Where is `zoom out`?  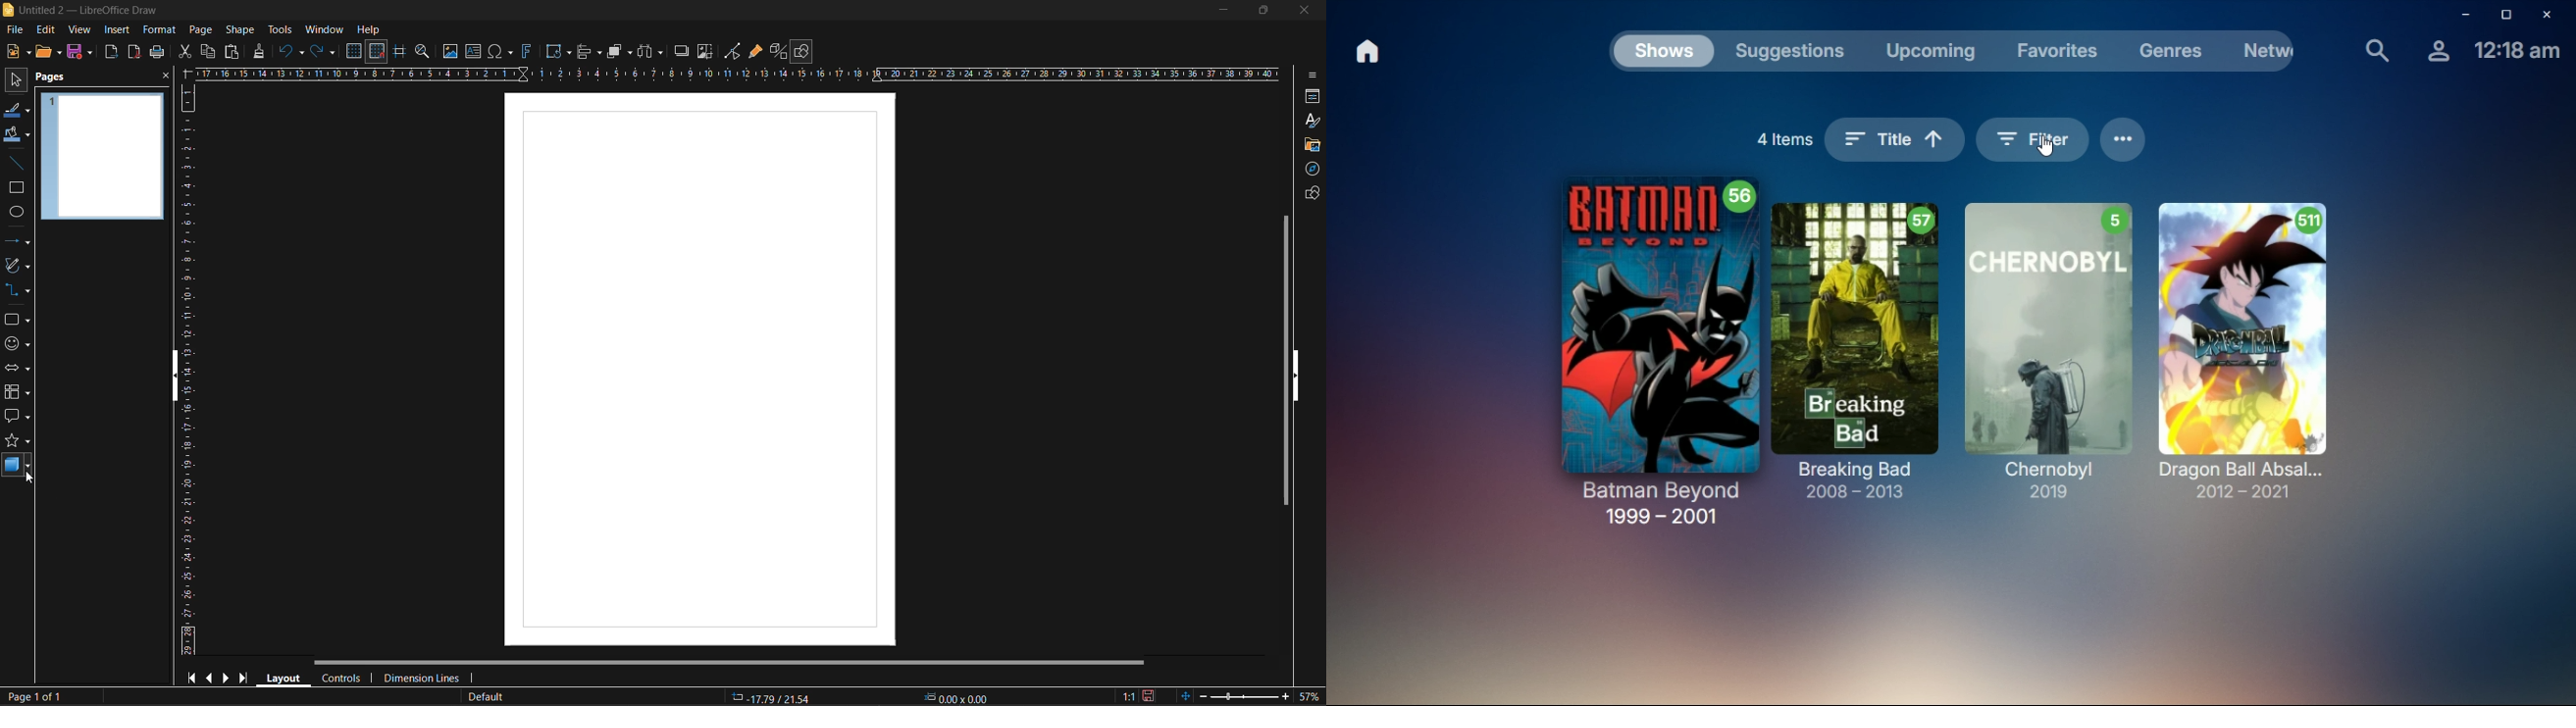 zoom out is located at coordinates (1203, 694).